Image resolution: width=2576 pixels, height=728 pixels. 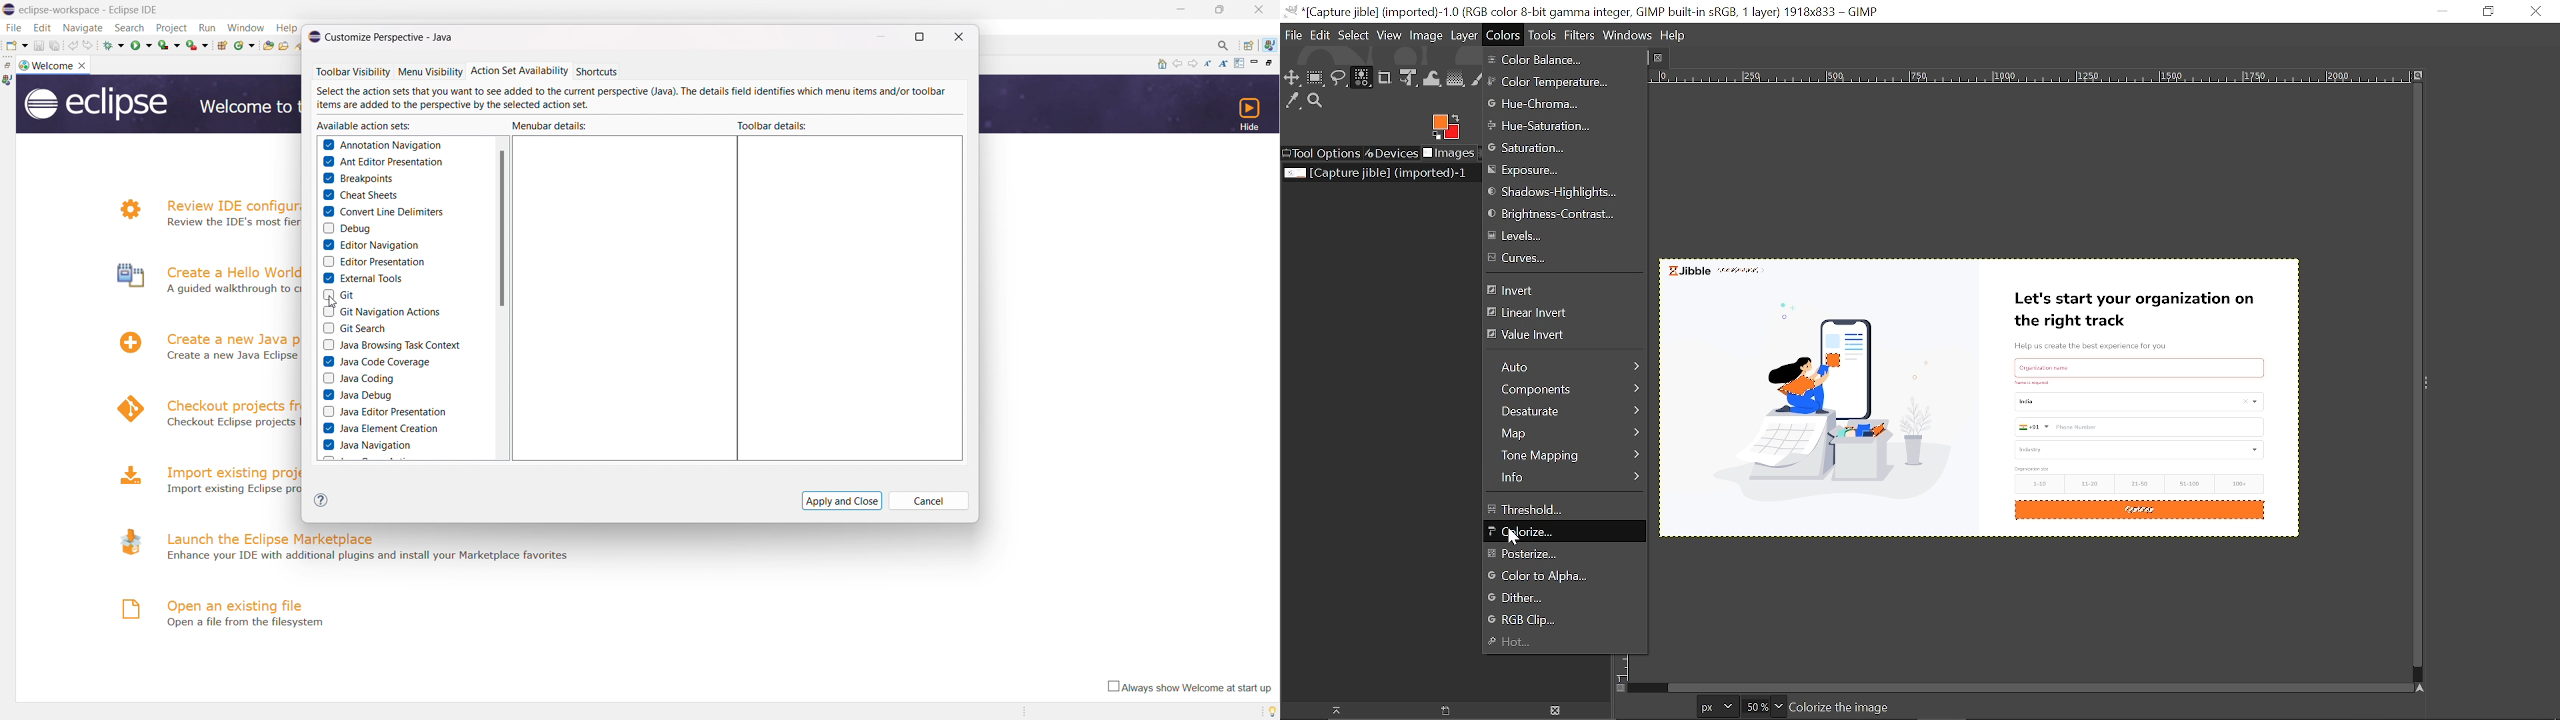 I want to click on Delete image, so click(x=1557, y=711).